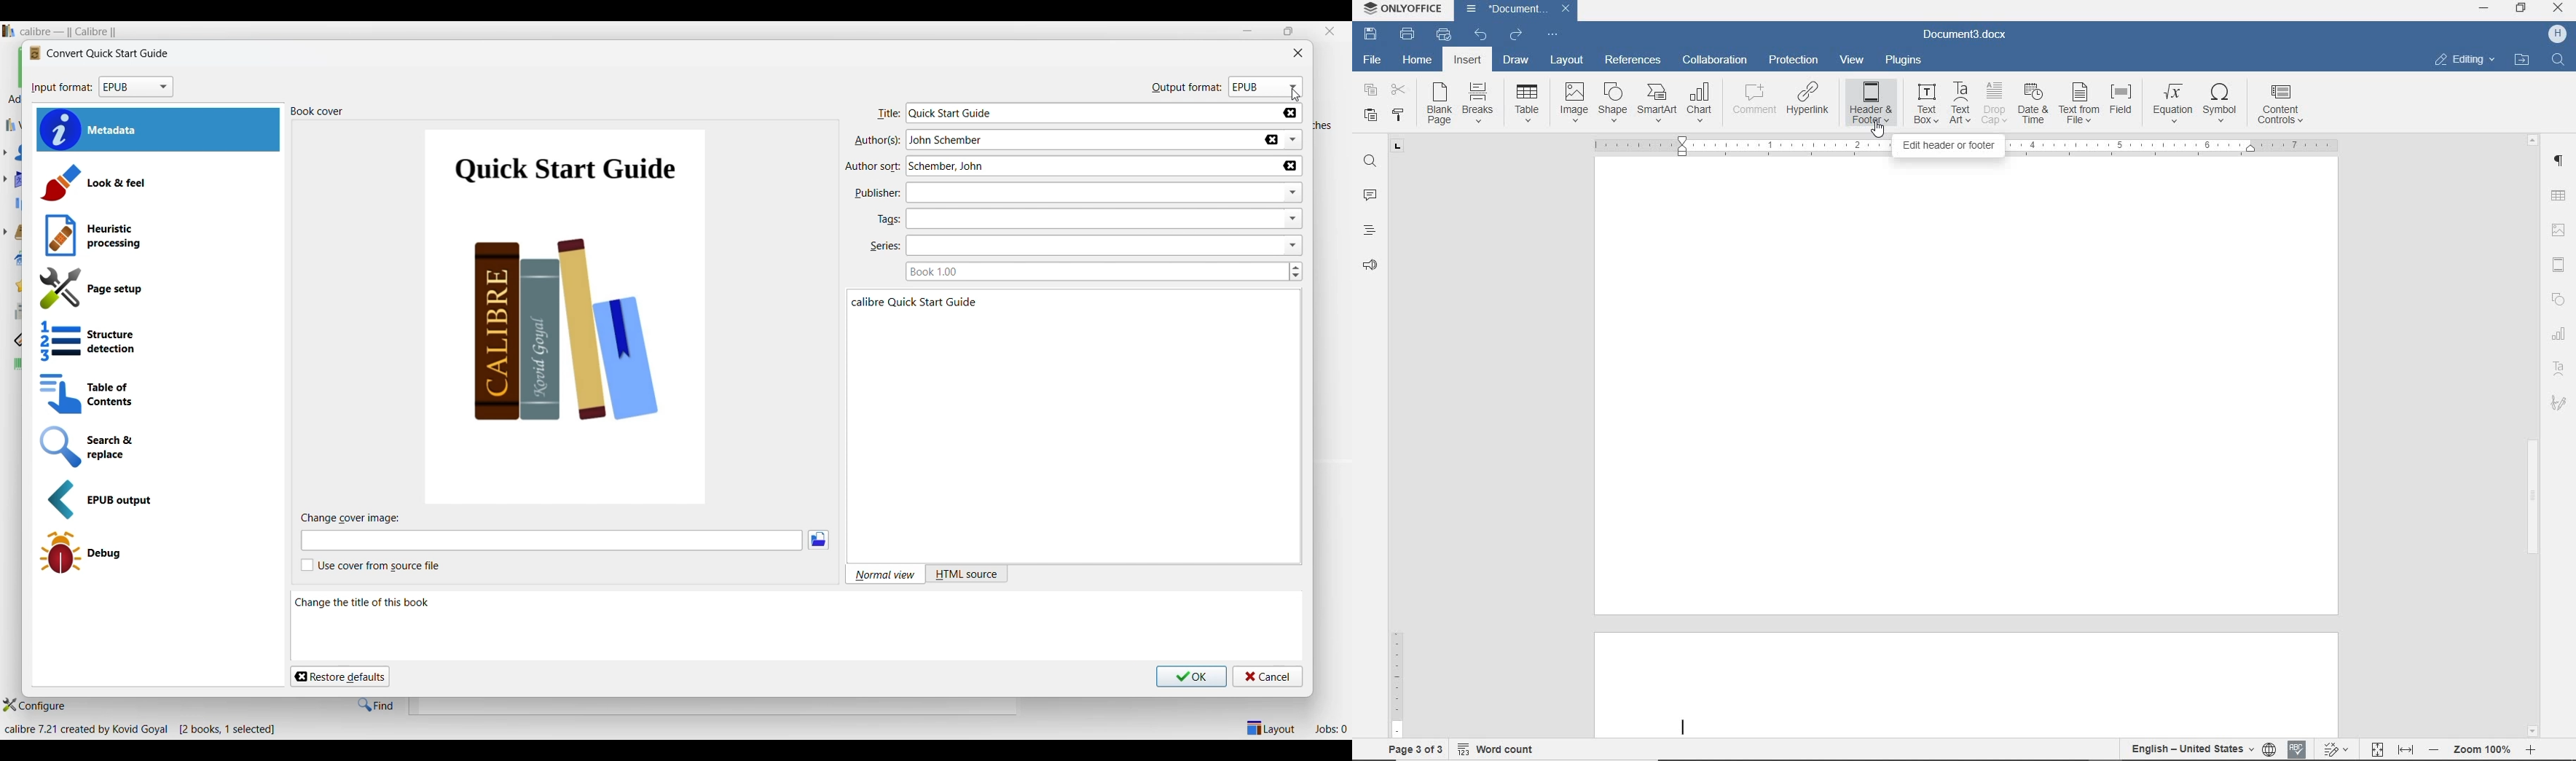 The width and height of the screenshot is (2576, 784). What do you see at coordinates (1293, 140) in the screenshot?
I see `List authors` at bounding box center [1293, 140].